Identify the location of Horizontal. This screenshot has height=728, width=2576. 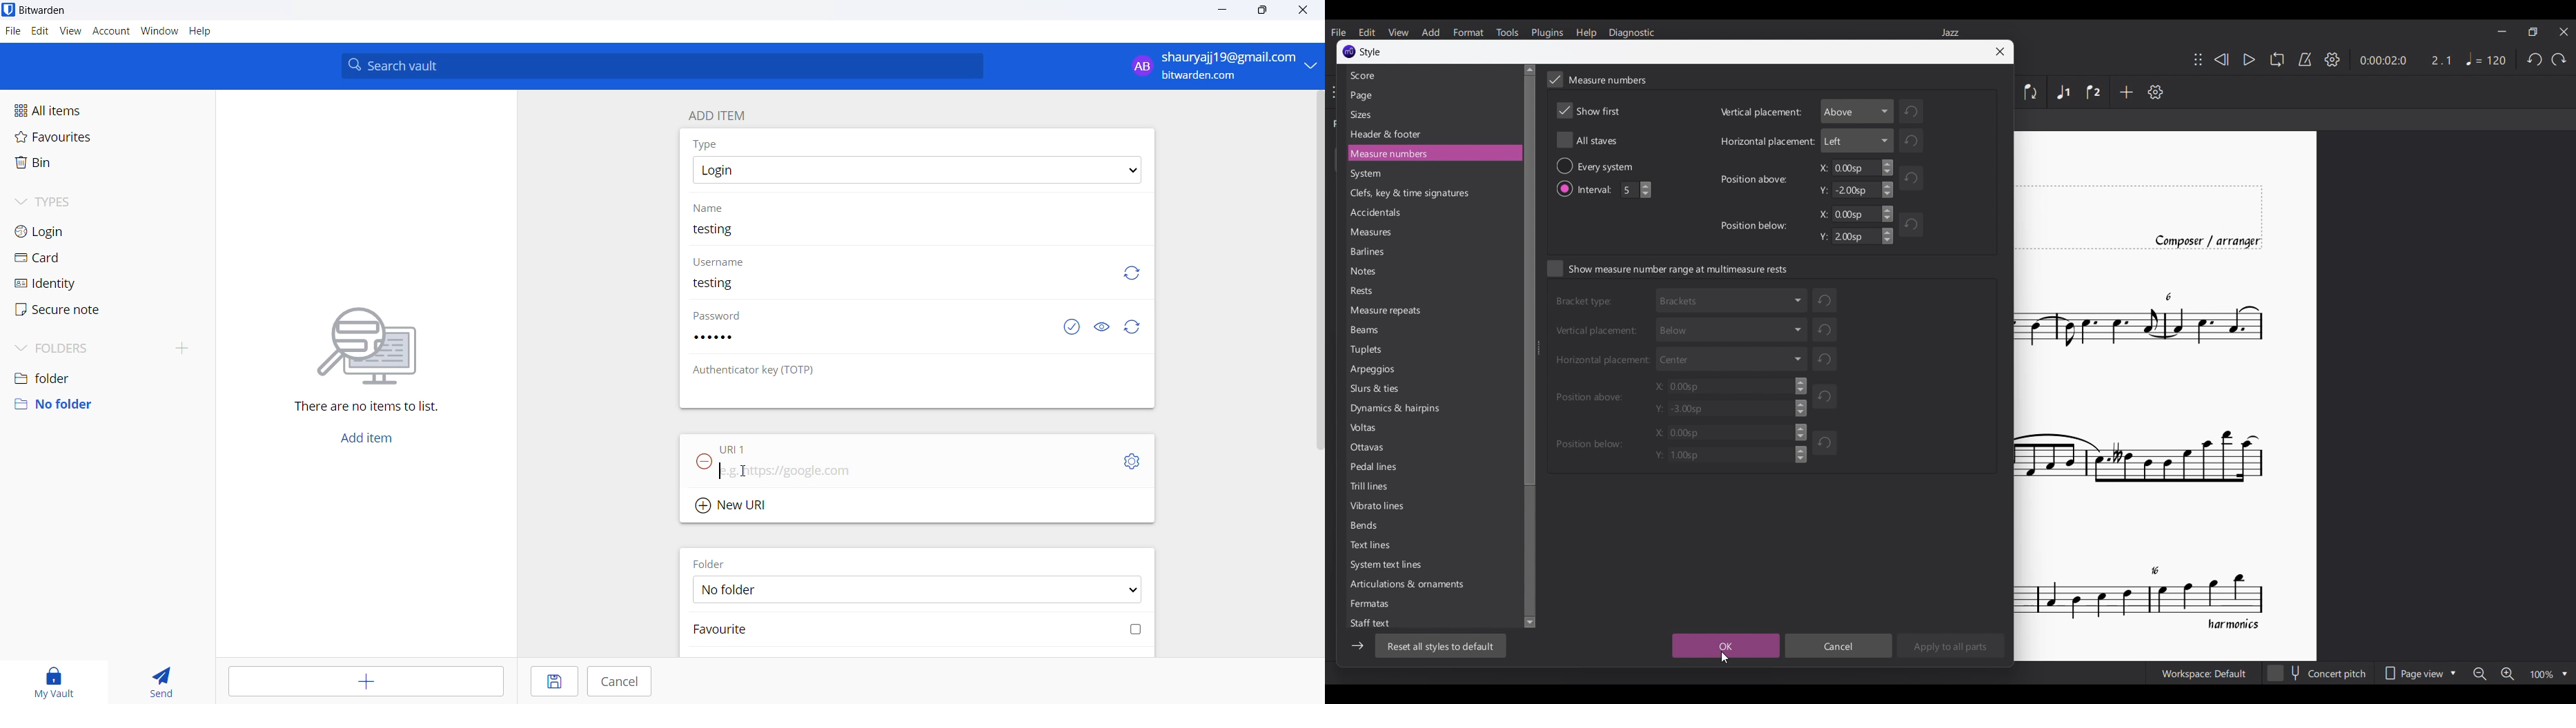
(1763, 141).